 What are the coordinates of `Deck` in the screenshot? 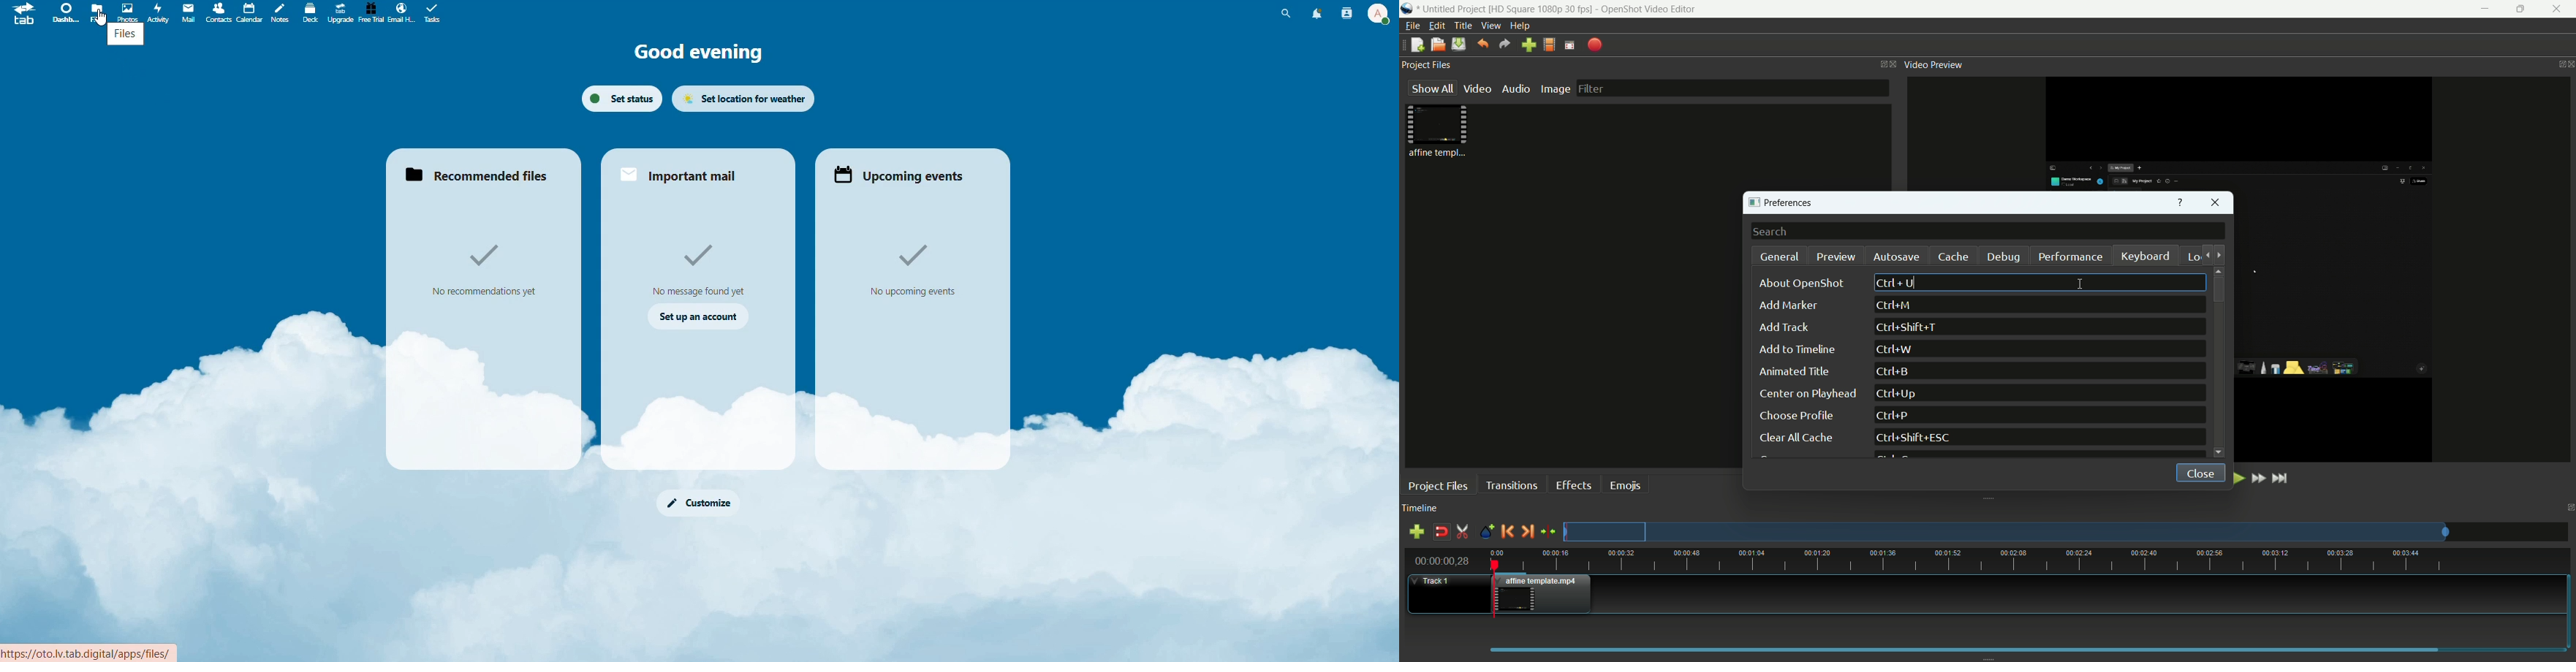 It's located at (307, 12).